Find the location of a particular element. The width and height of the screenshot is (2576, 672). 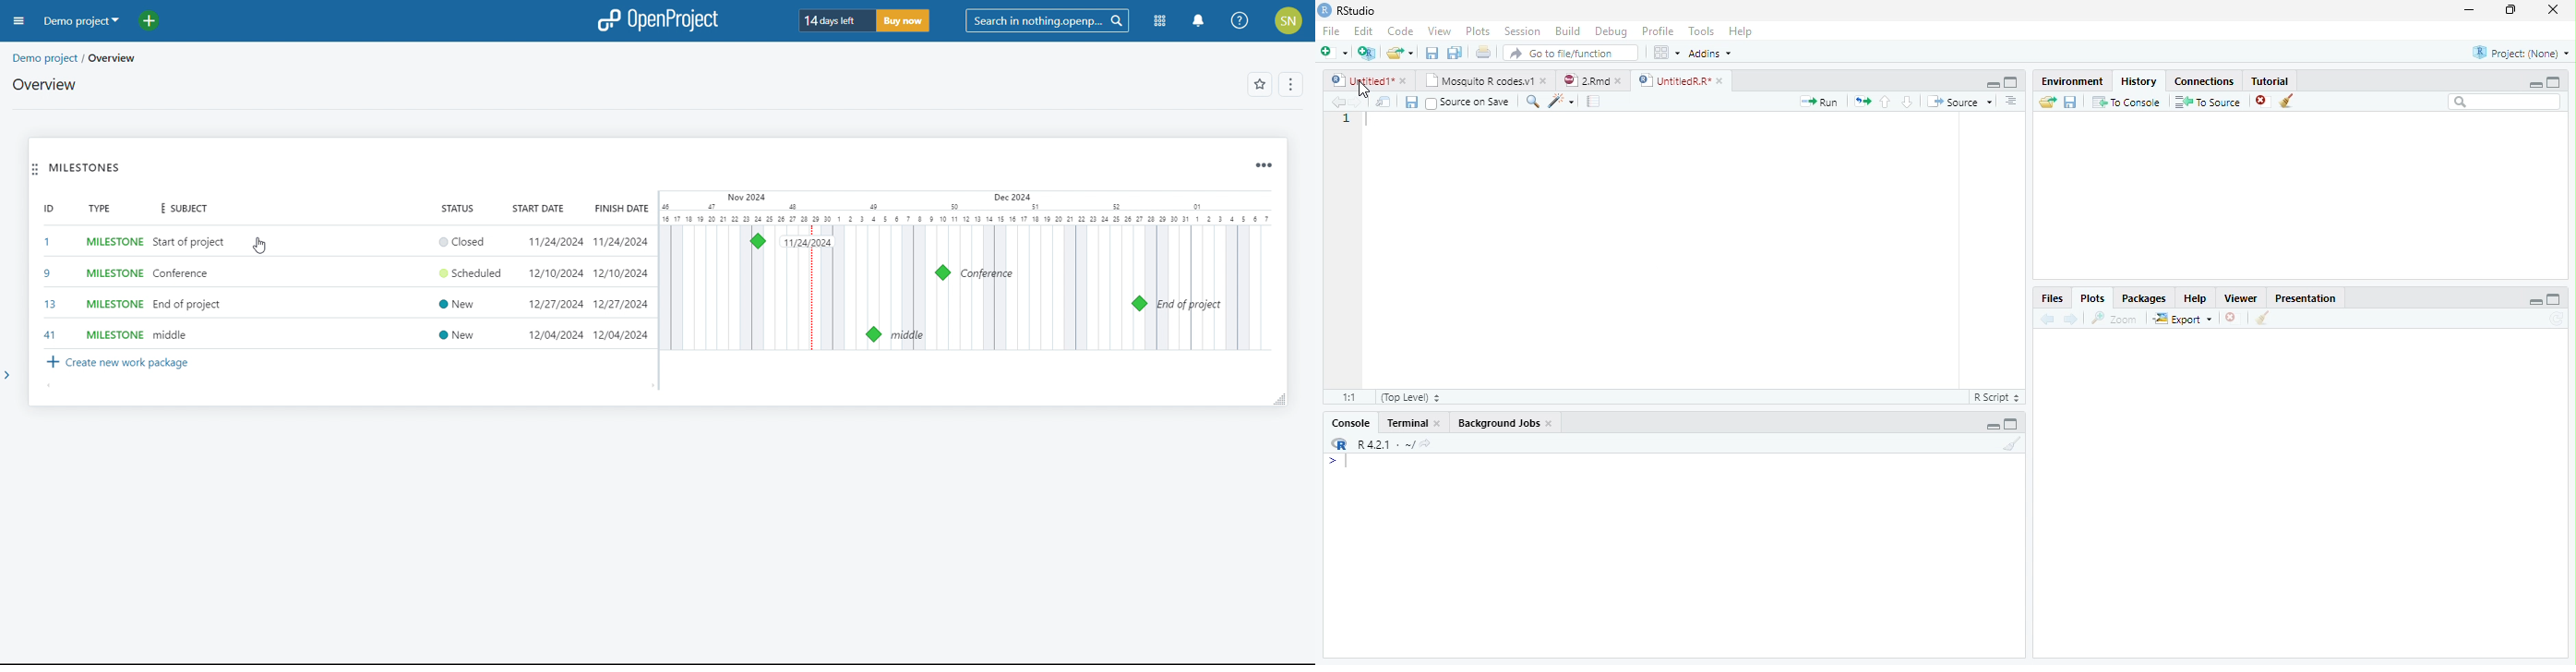

close is located at coordinates (2232, 318).